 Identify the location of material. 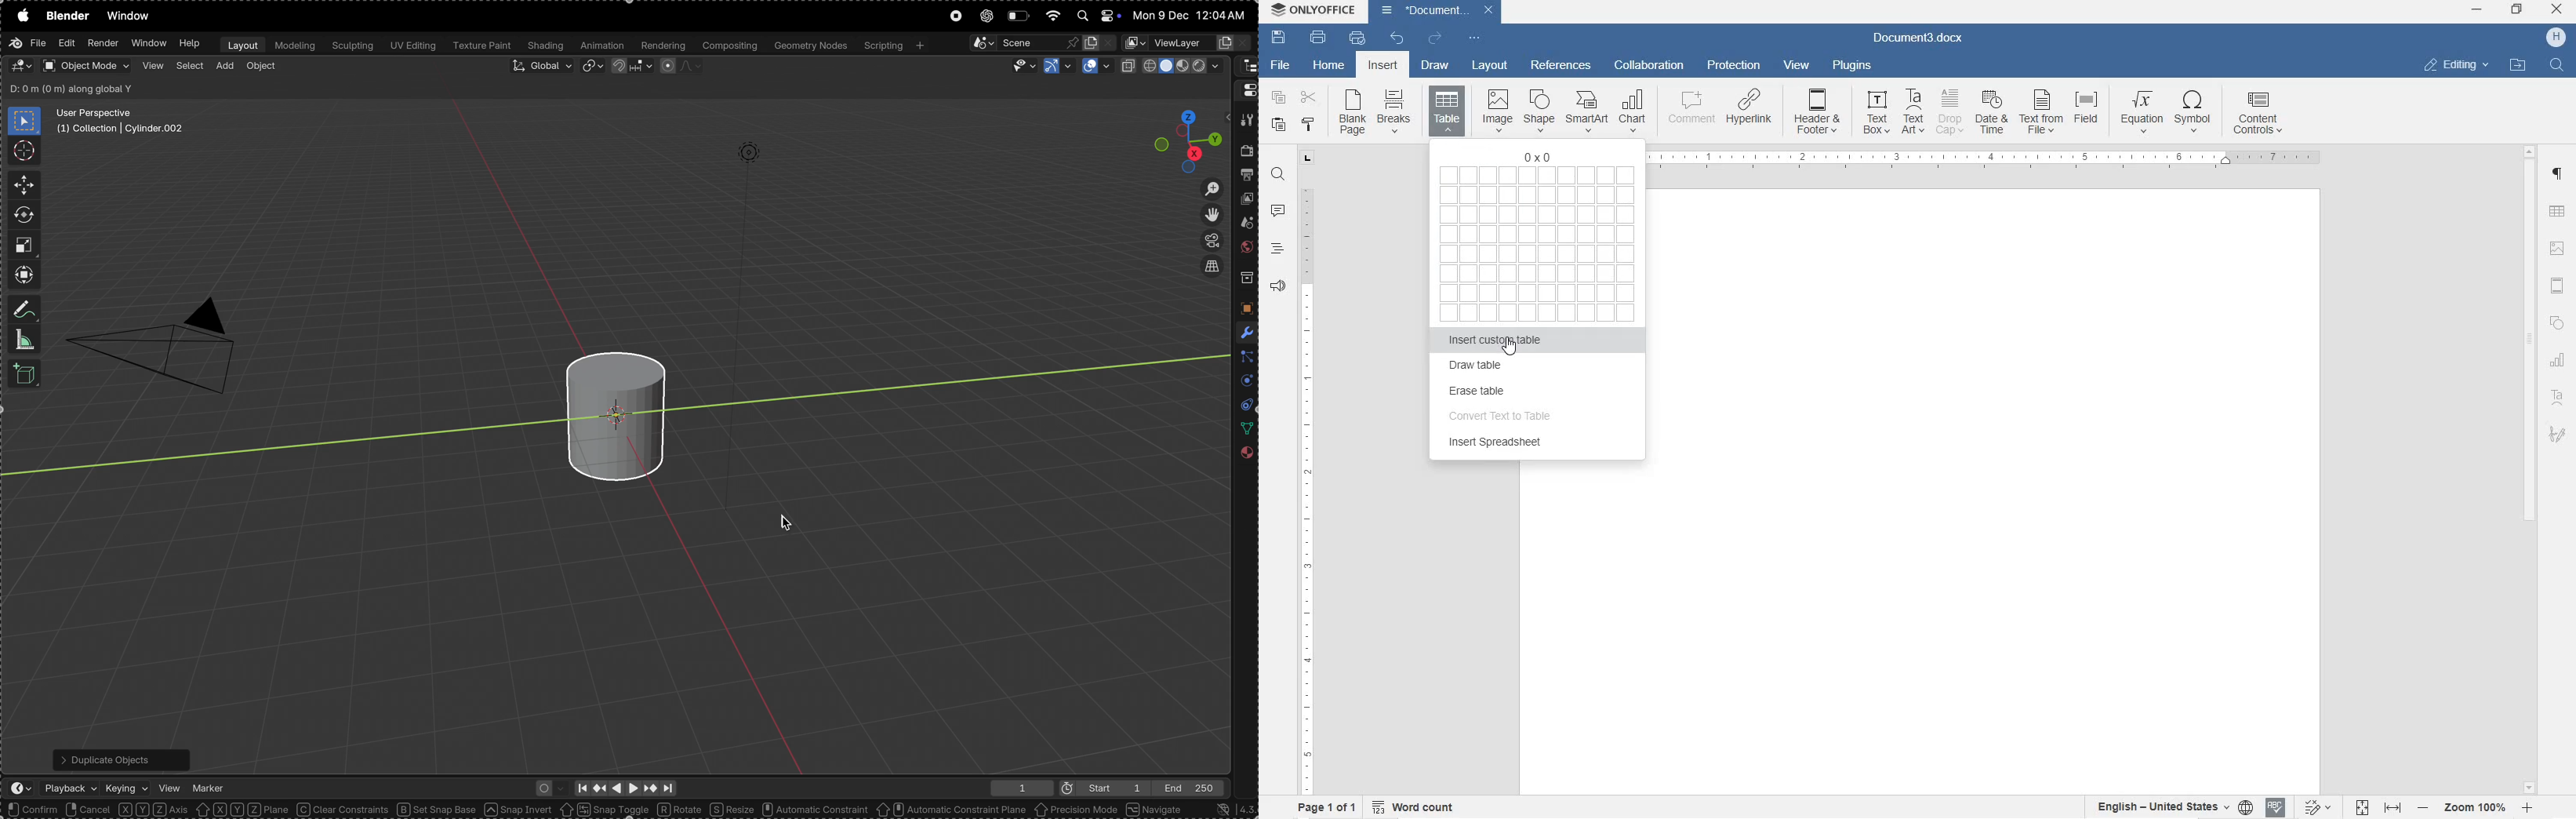
(1246, 456).